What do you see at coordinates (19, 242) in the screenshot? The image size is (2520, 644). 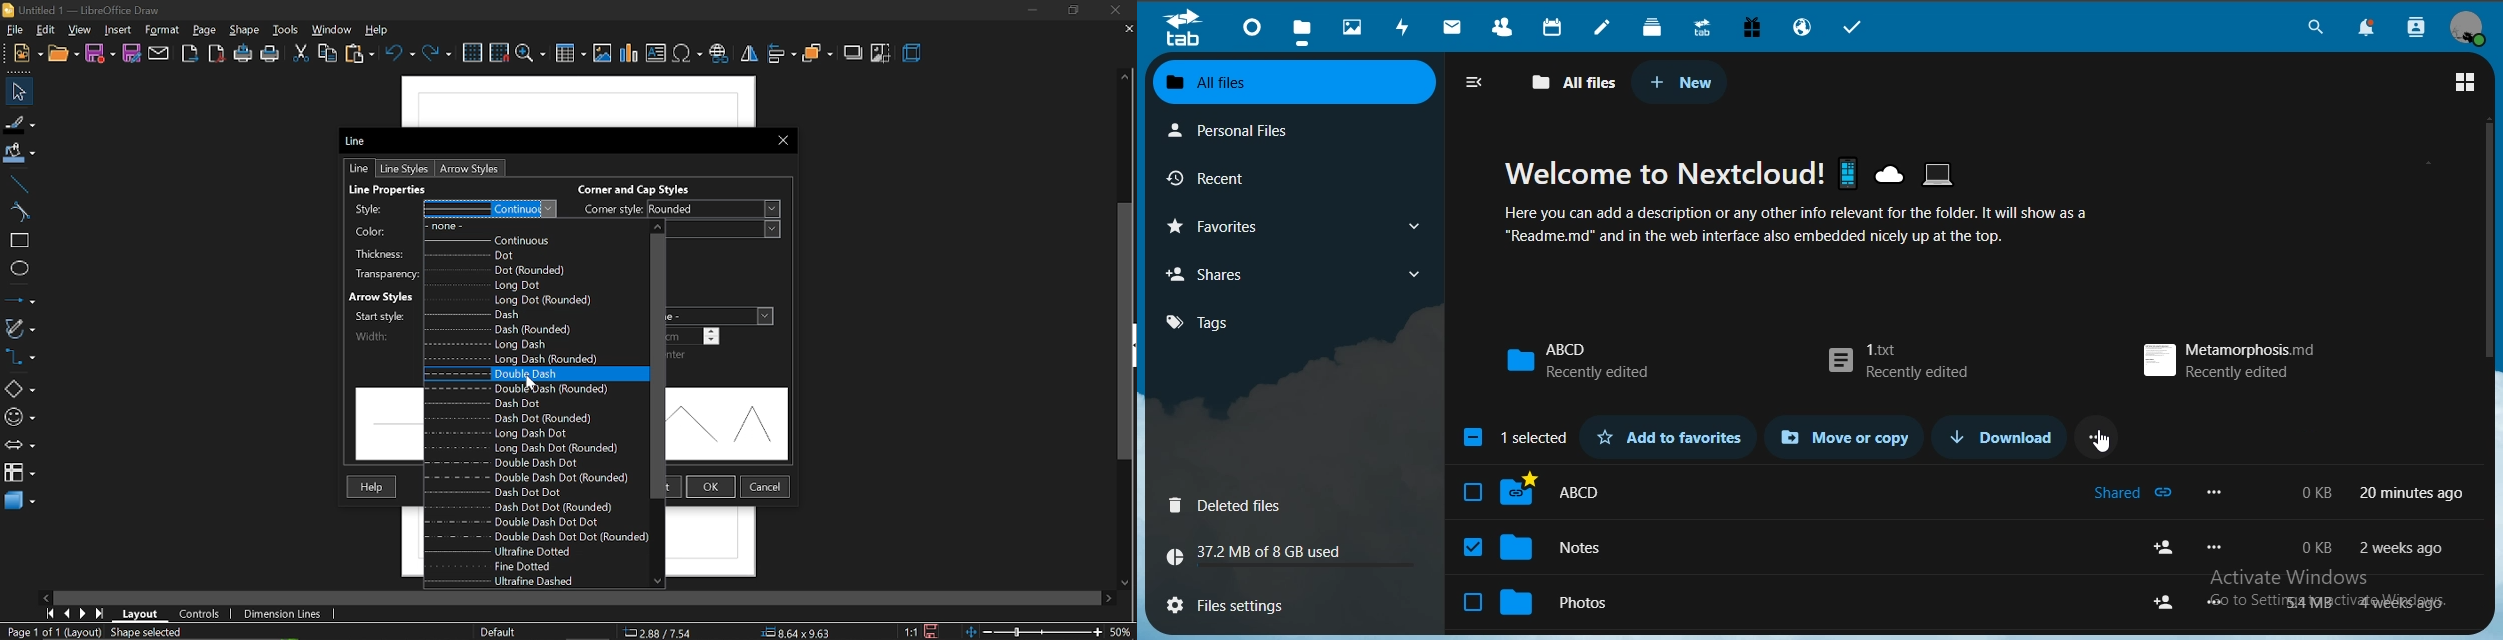 I see `rectangle` at bounding box center [19, 242].